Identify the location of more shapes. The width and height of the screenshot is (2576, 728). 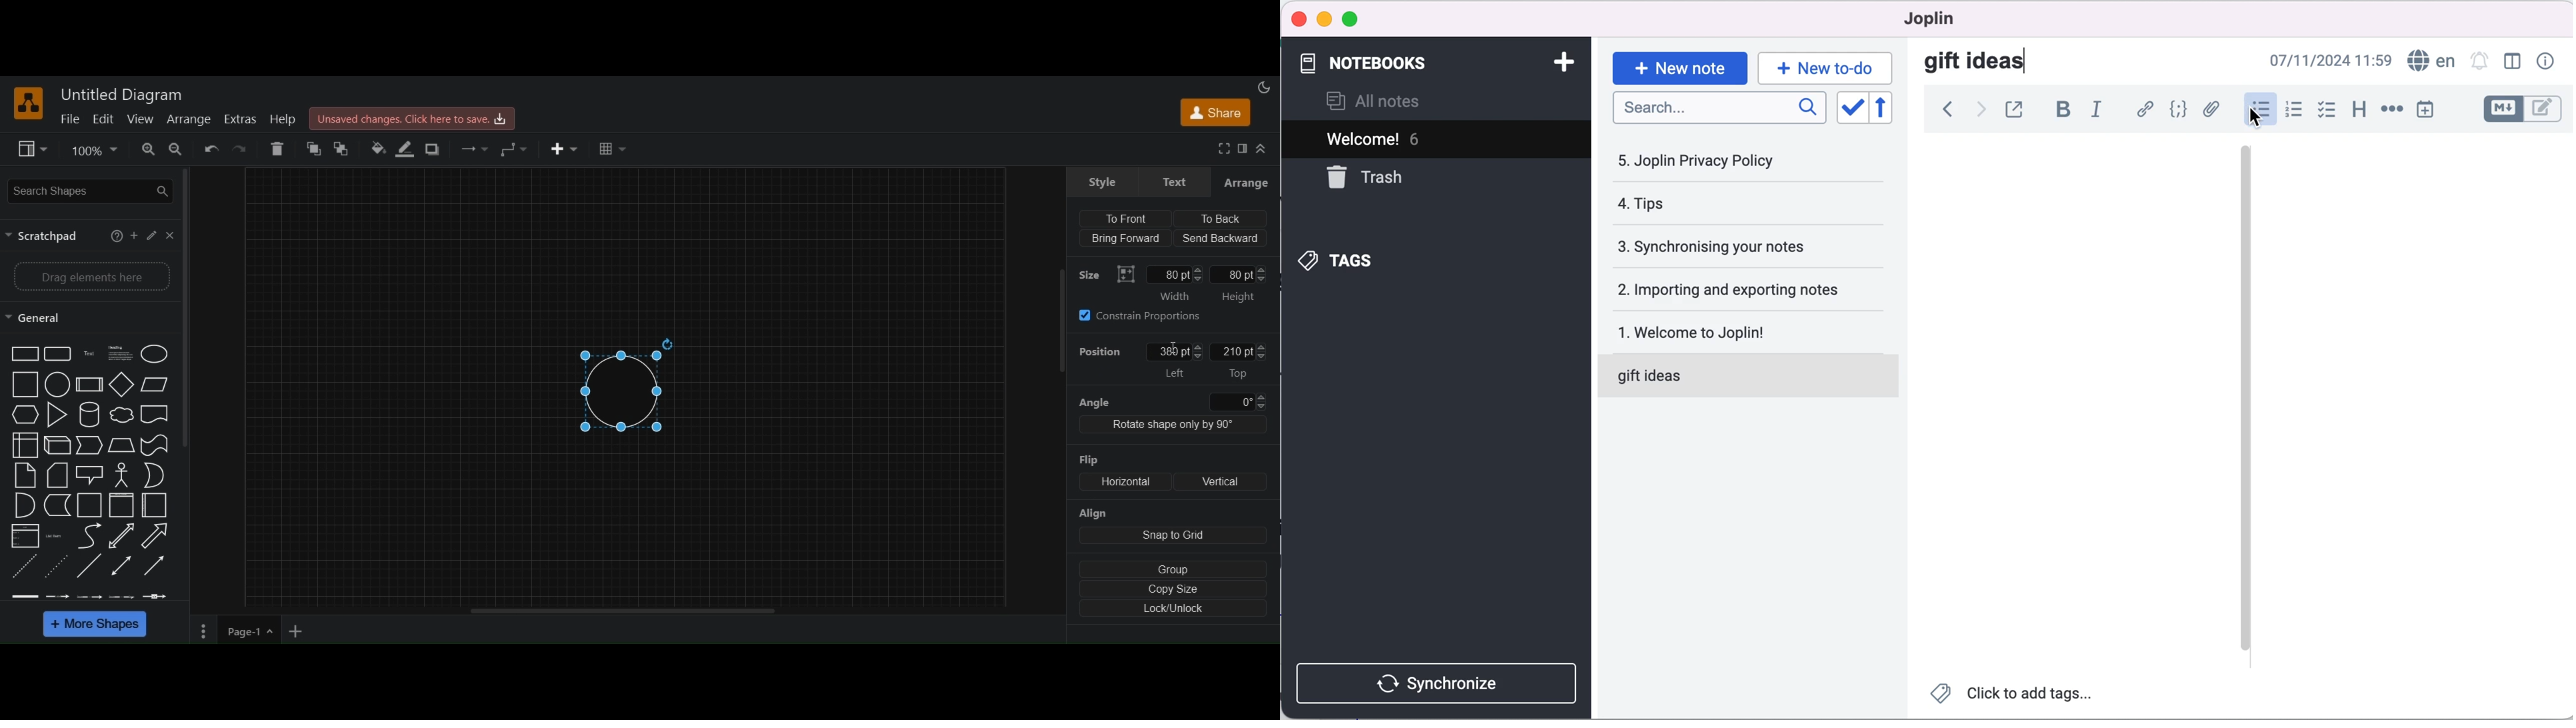
(97, 626).